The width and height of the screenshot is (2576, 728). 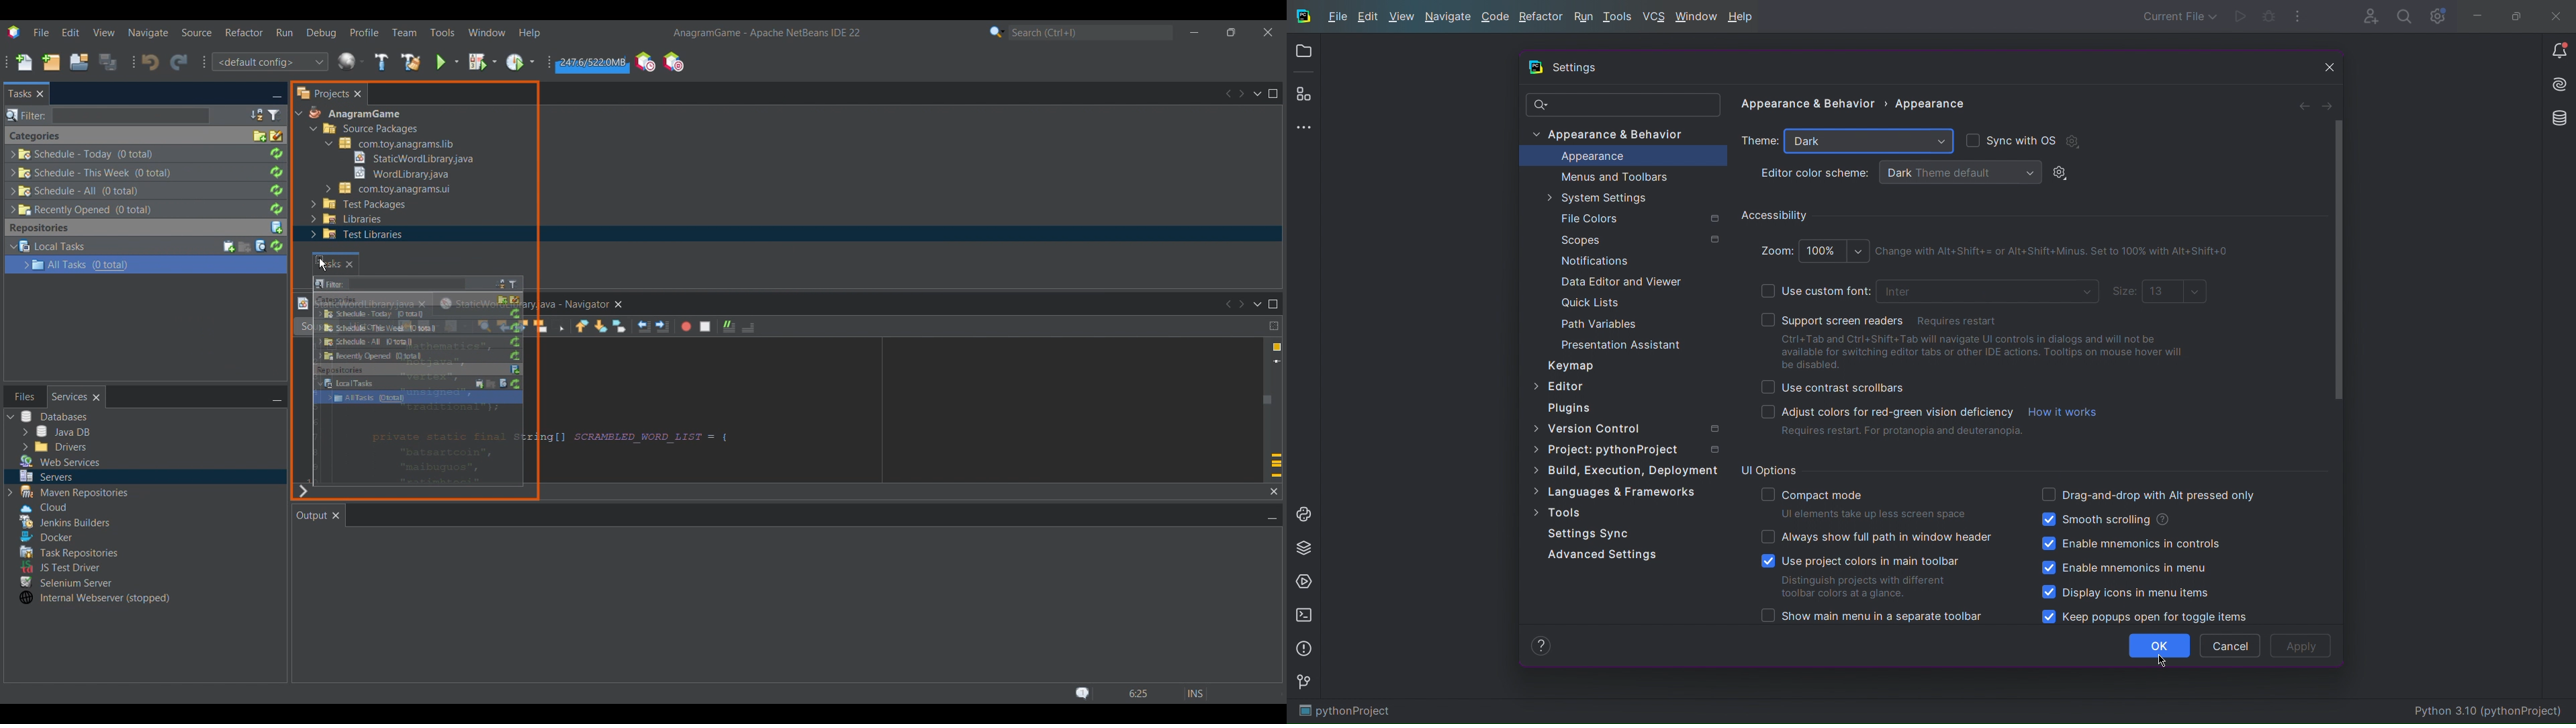 What do you see at coordinates (2064, 412) in the screenshot?
I see `how it works` at bounding box center [2064, 412].